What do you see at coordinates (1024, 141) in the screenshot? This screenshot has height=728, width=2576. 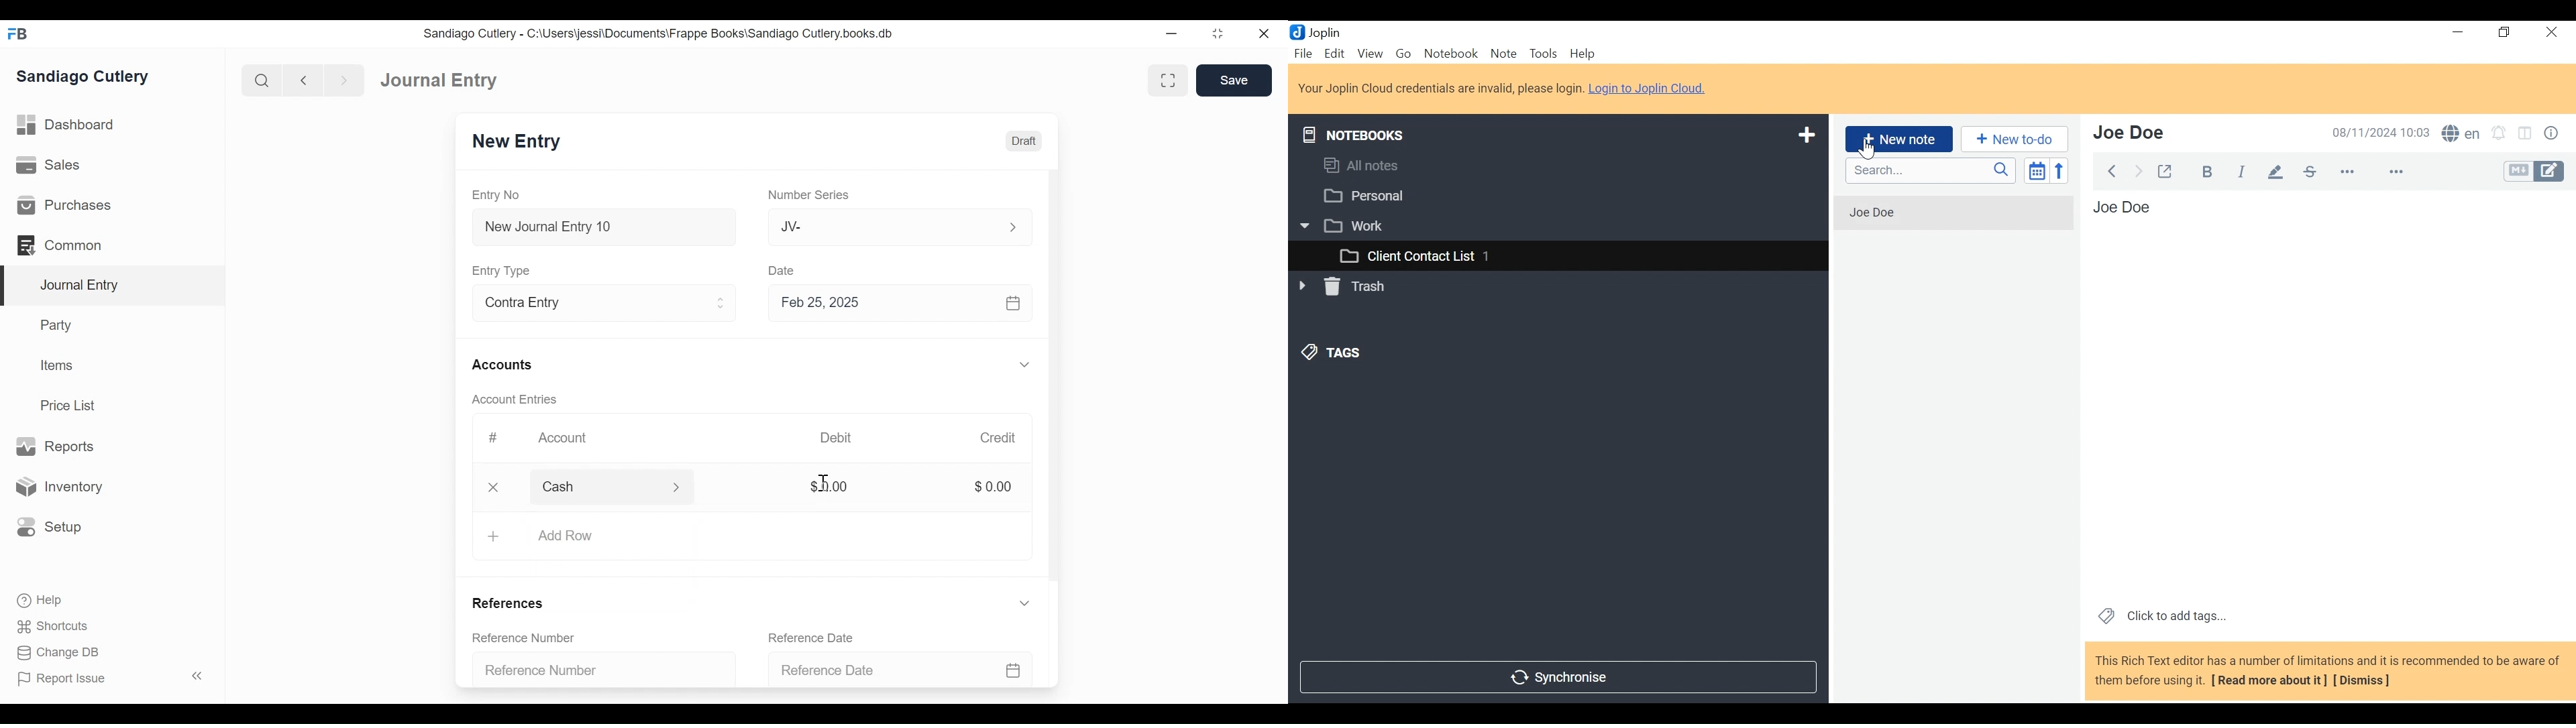 I see `Draft` at bounding box center [1024, 141].